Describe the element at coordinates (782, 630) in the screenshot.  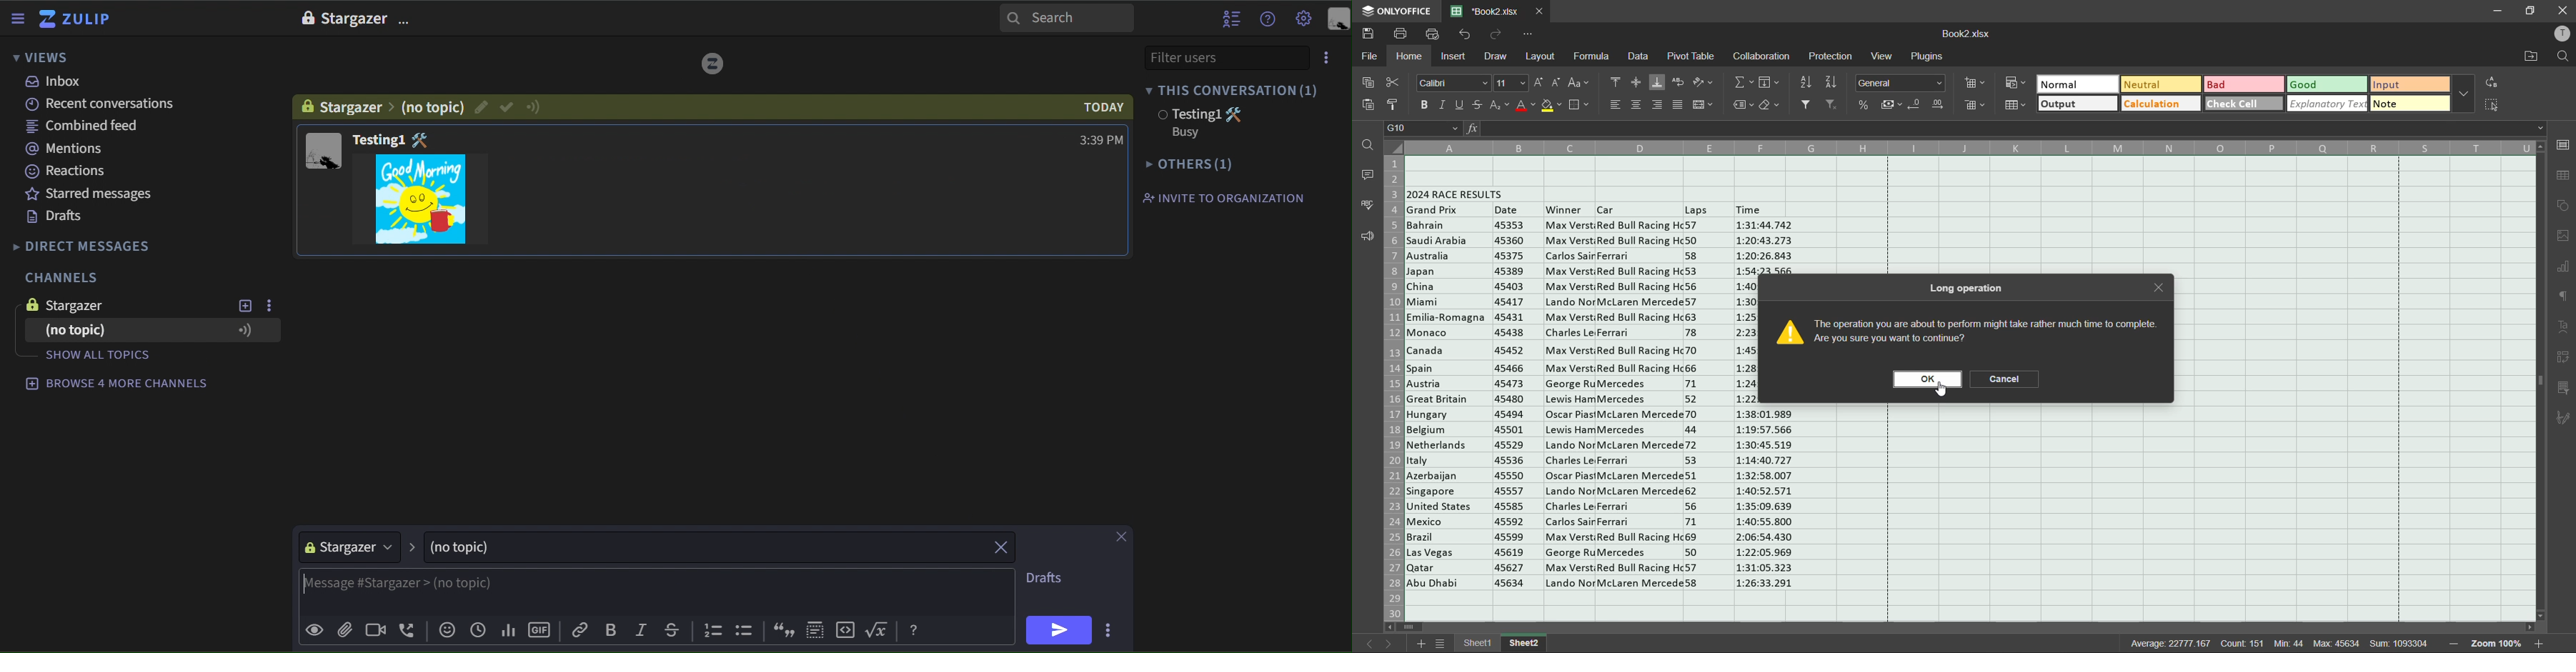
I see `icon` at that location.